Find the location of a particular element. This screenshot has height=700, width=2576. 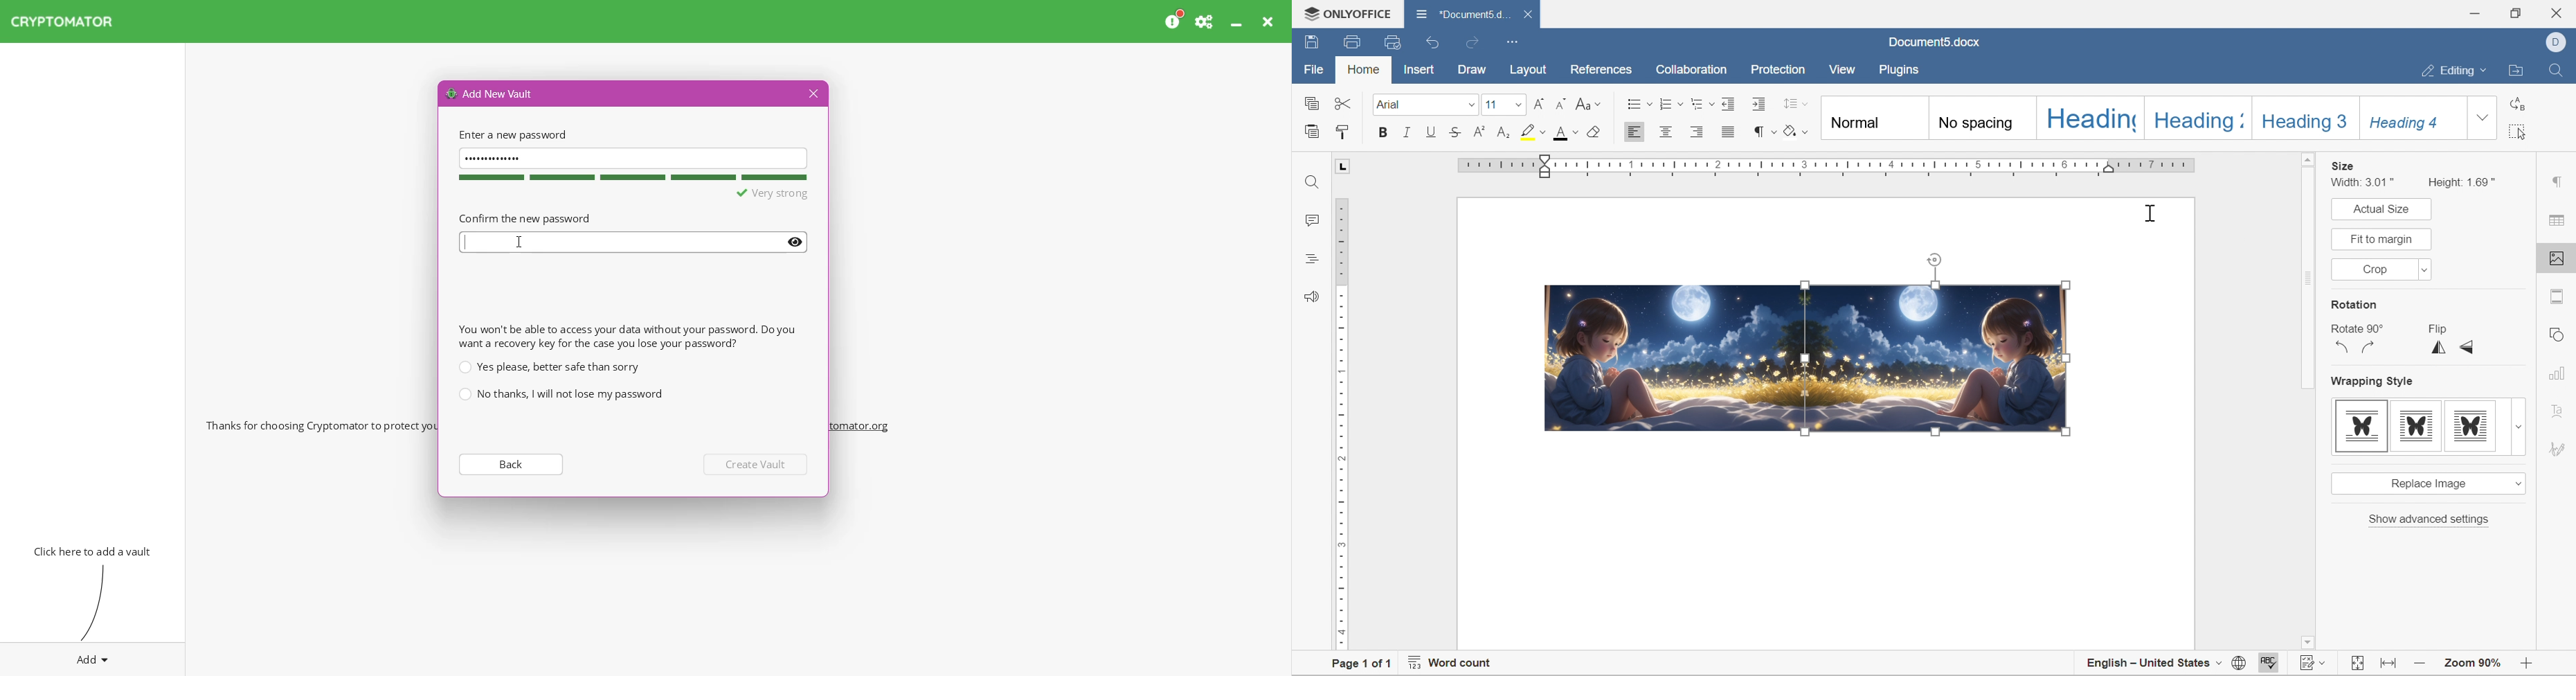

fit to page is located at coordinates (2358, 663).